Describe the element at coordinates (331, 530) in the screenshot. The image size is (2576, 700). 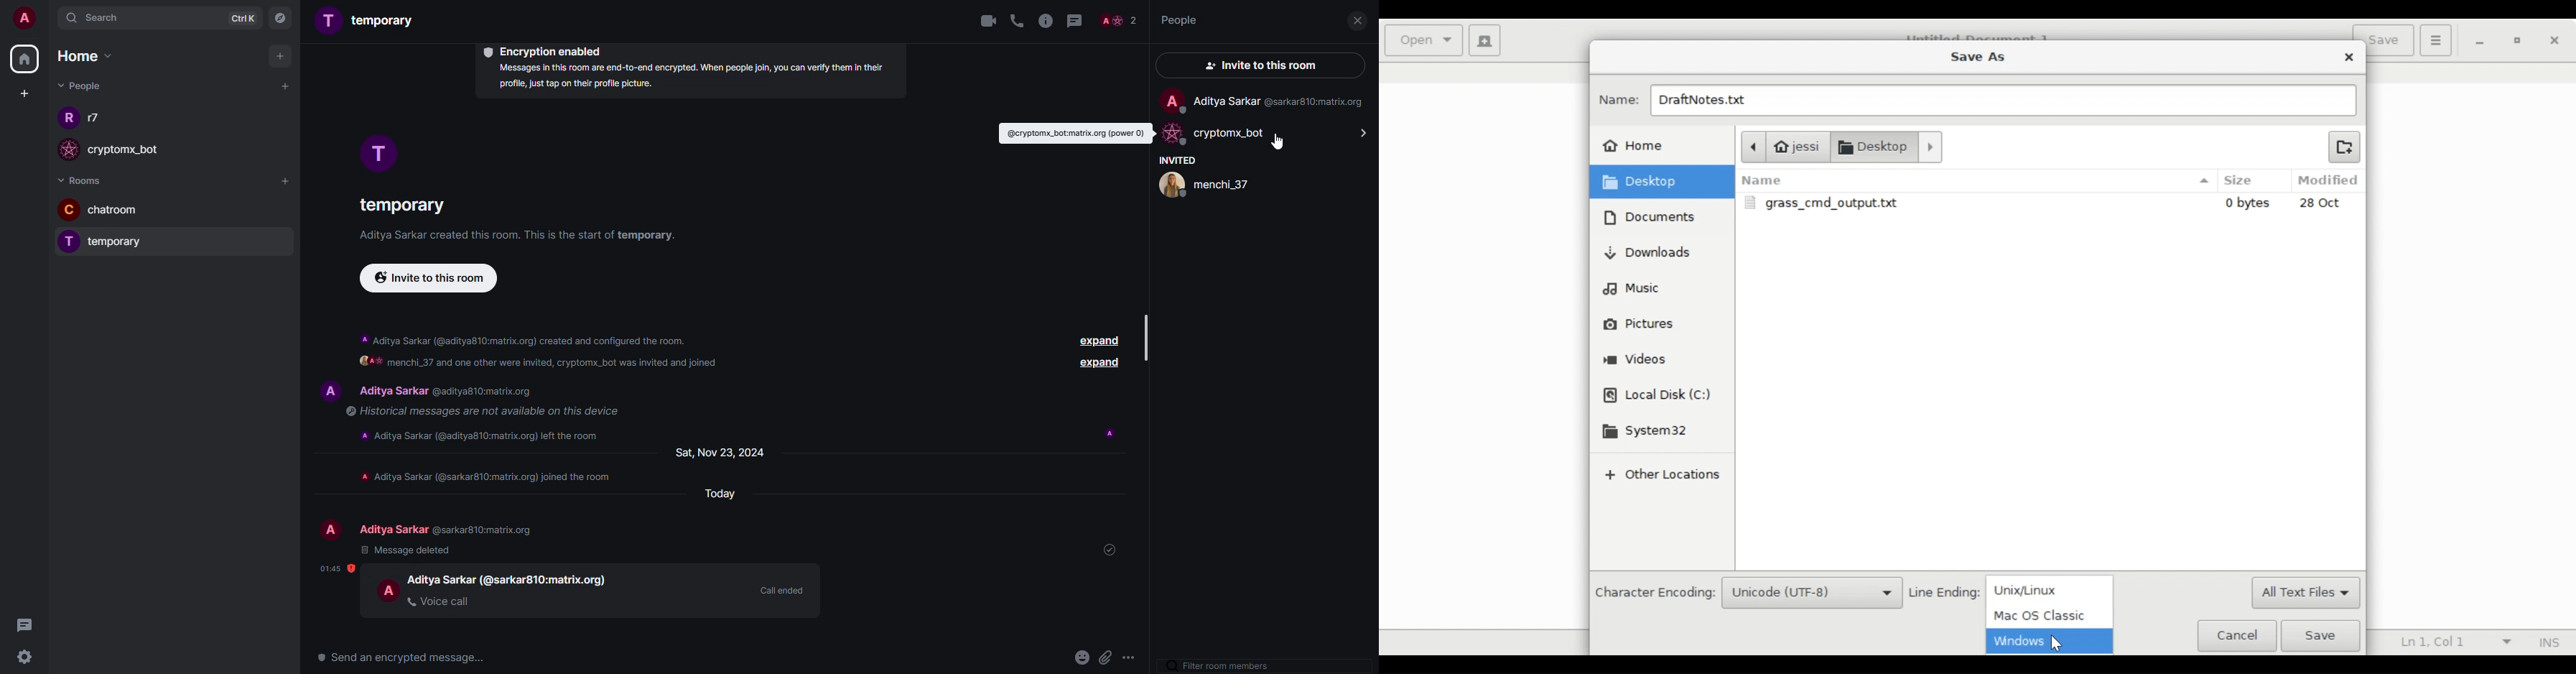
I see `profile` at that location.